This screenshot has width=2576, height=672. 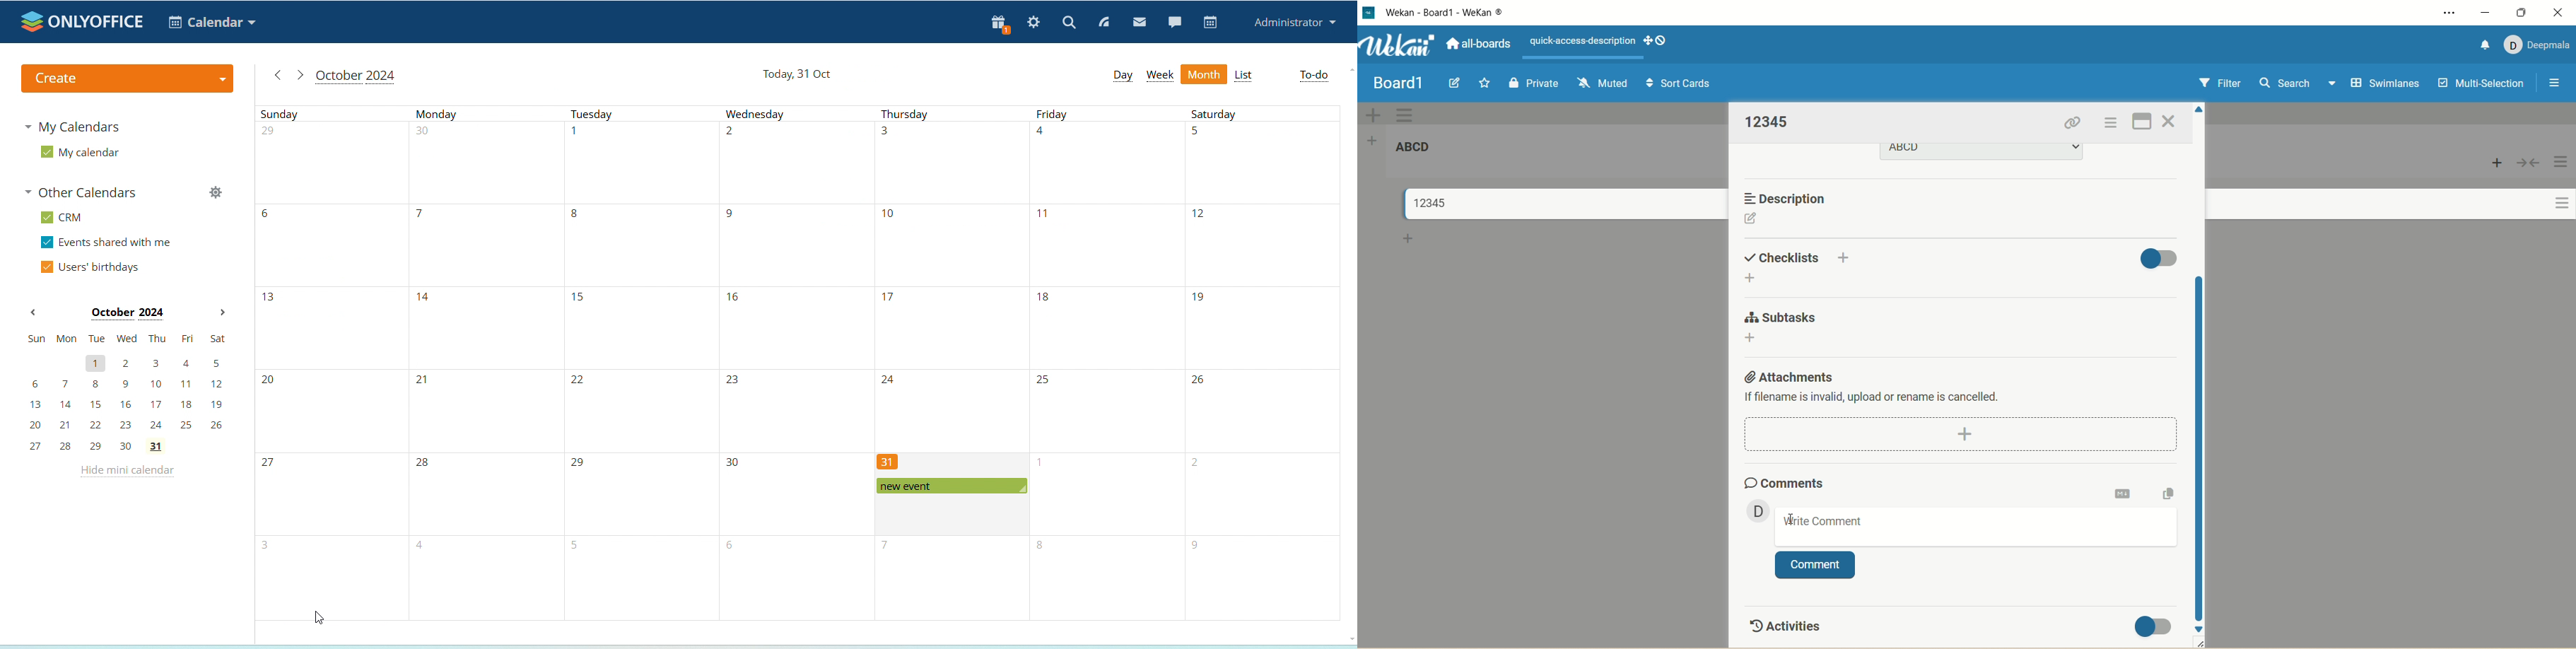 I want to click on close, so click(x=2559, y=12).